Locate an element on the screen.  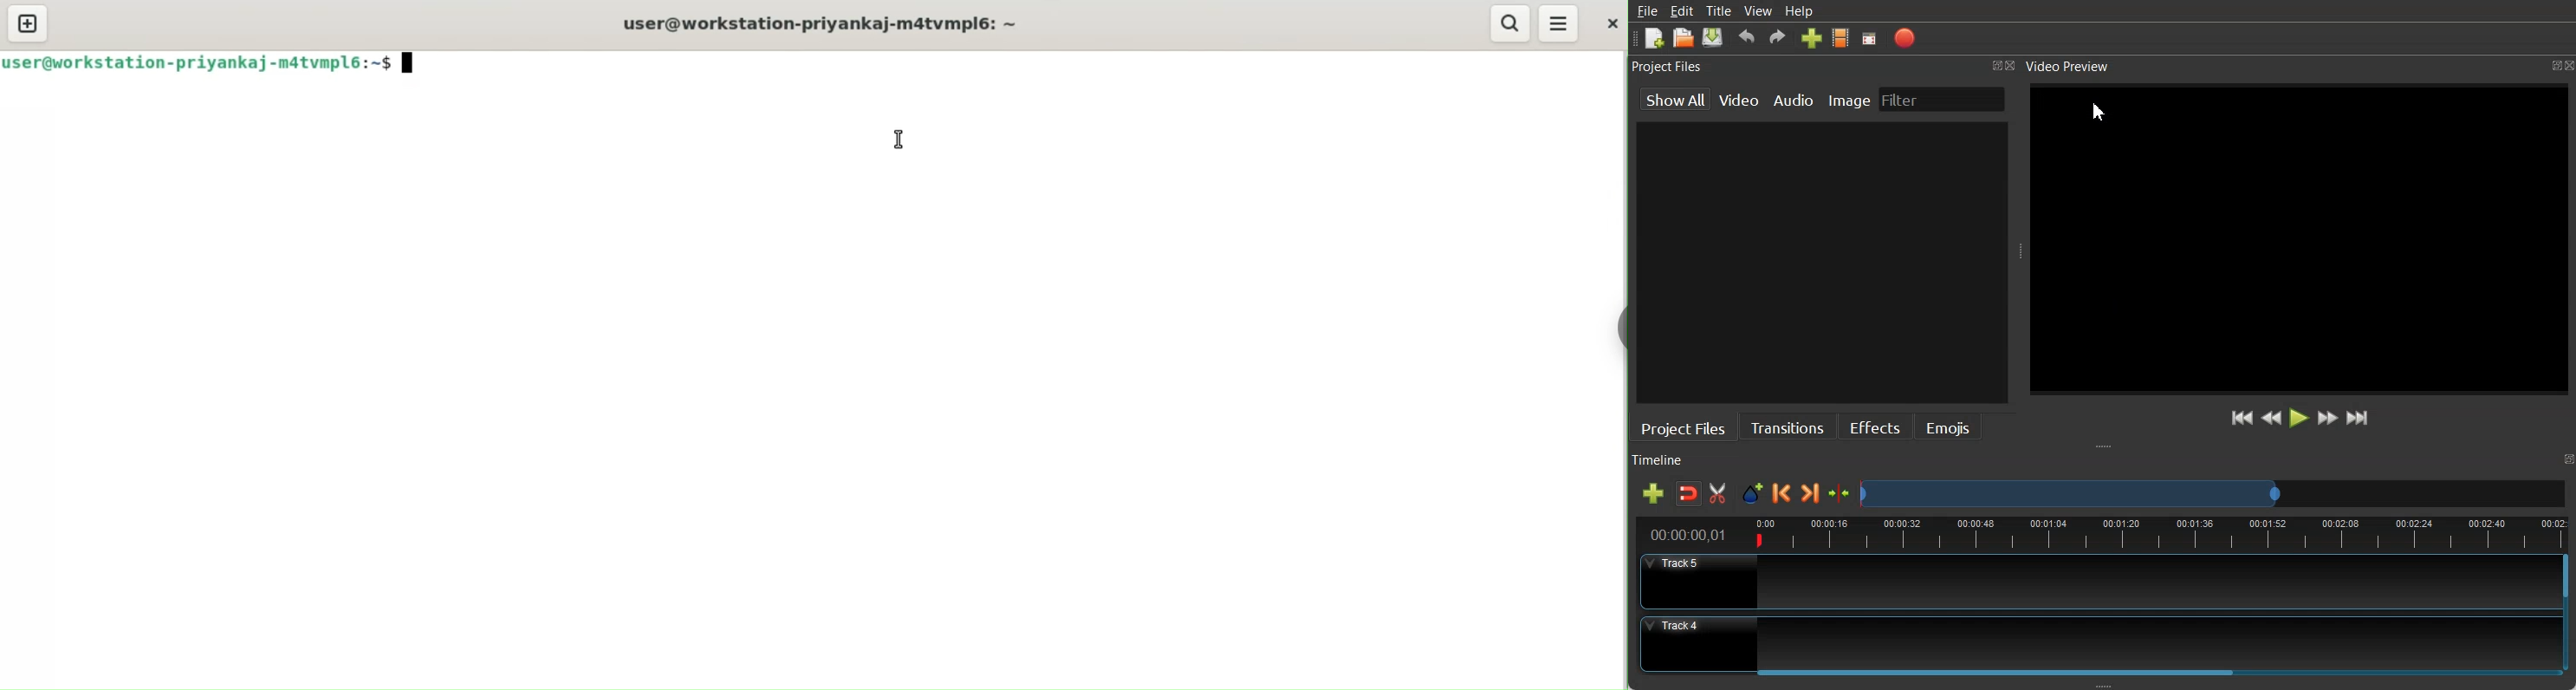
Next Marker is located at coordinates (1811, 493).